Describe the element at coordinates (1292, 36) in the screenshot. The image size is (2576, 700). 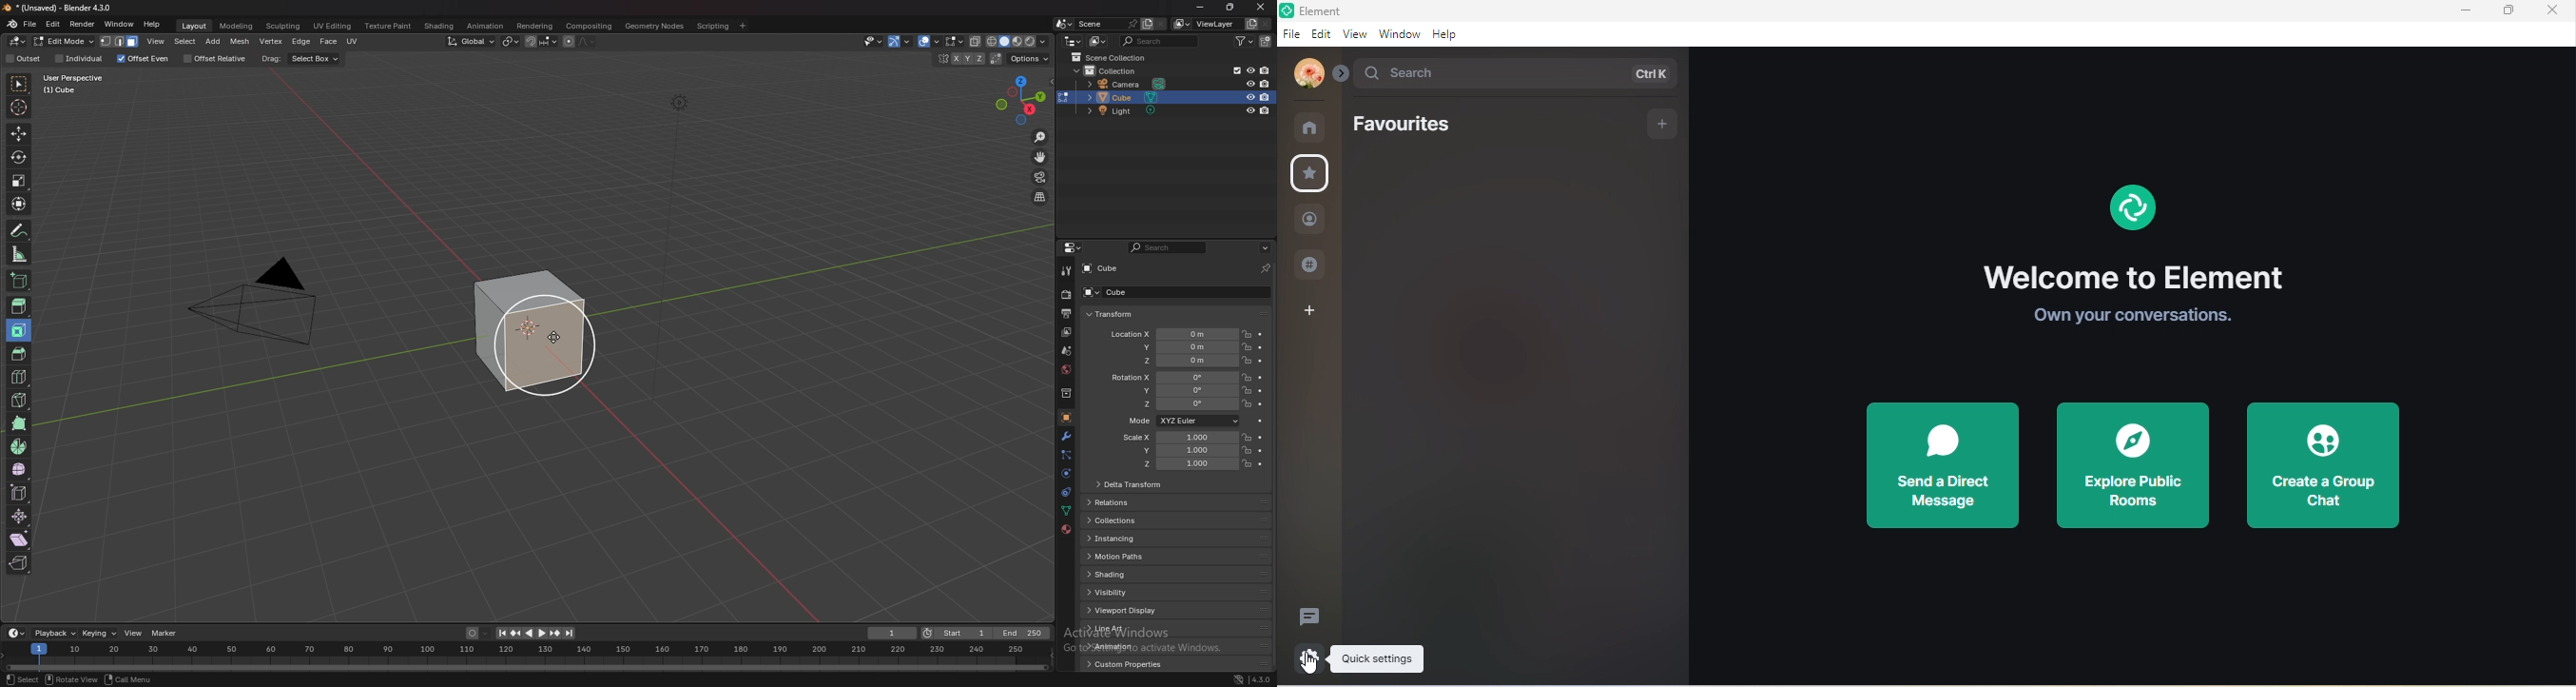
I see `file` at that location.